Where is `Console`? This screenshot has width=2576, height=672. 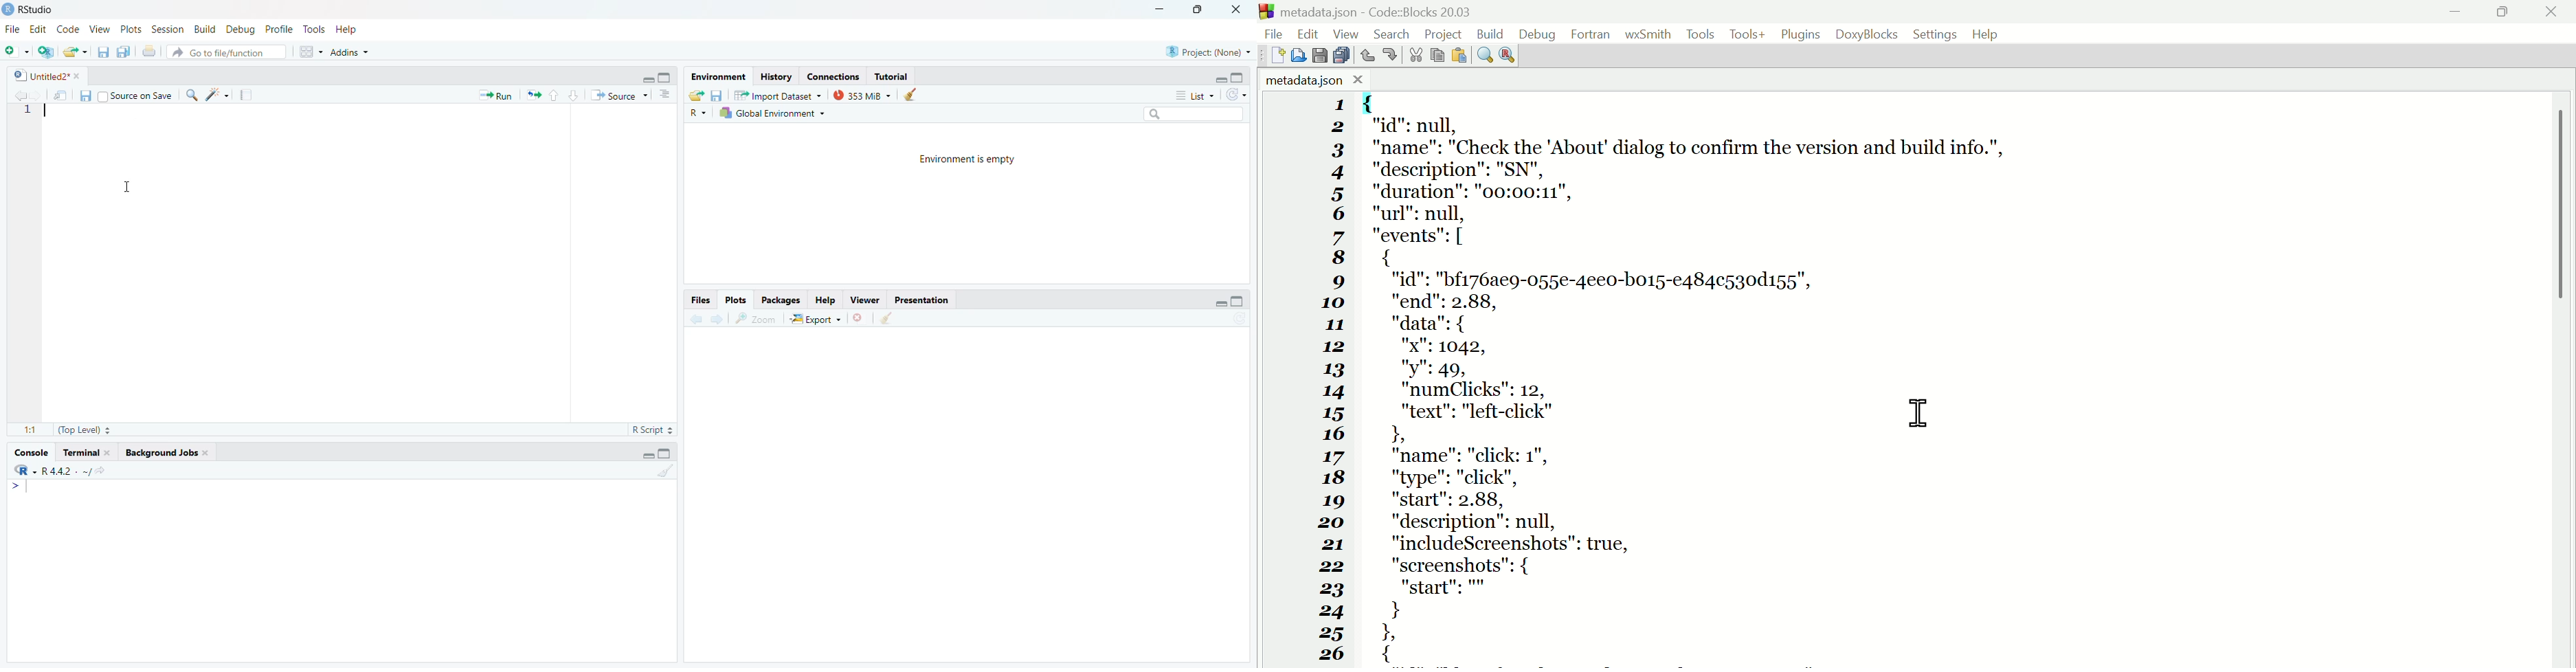
Console is located at coordinates (29, 454).